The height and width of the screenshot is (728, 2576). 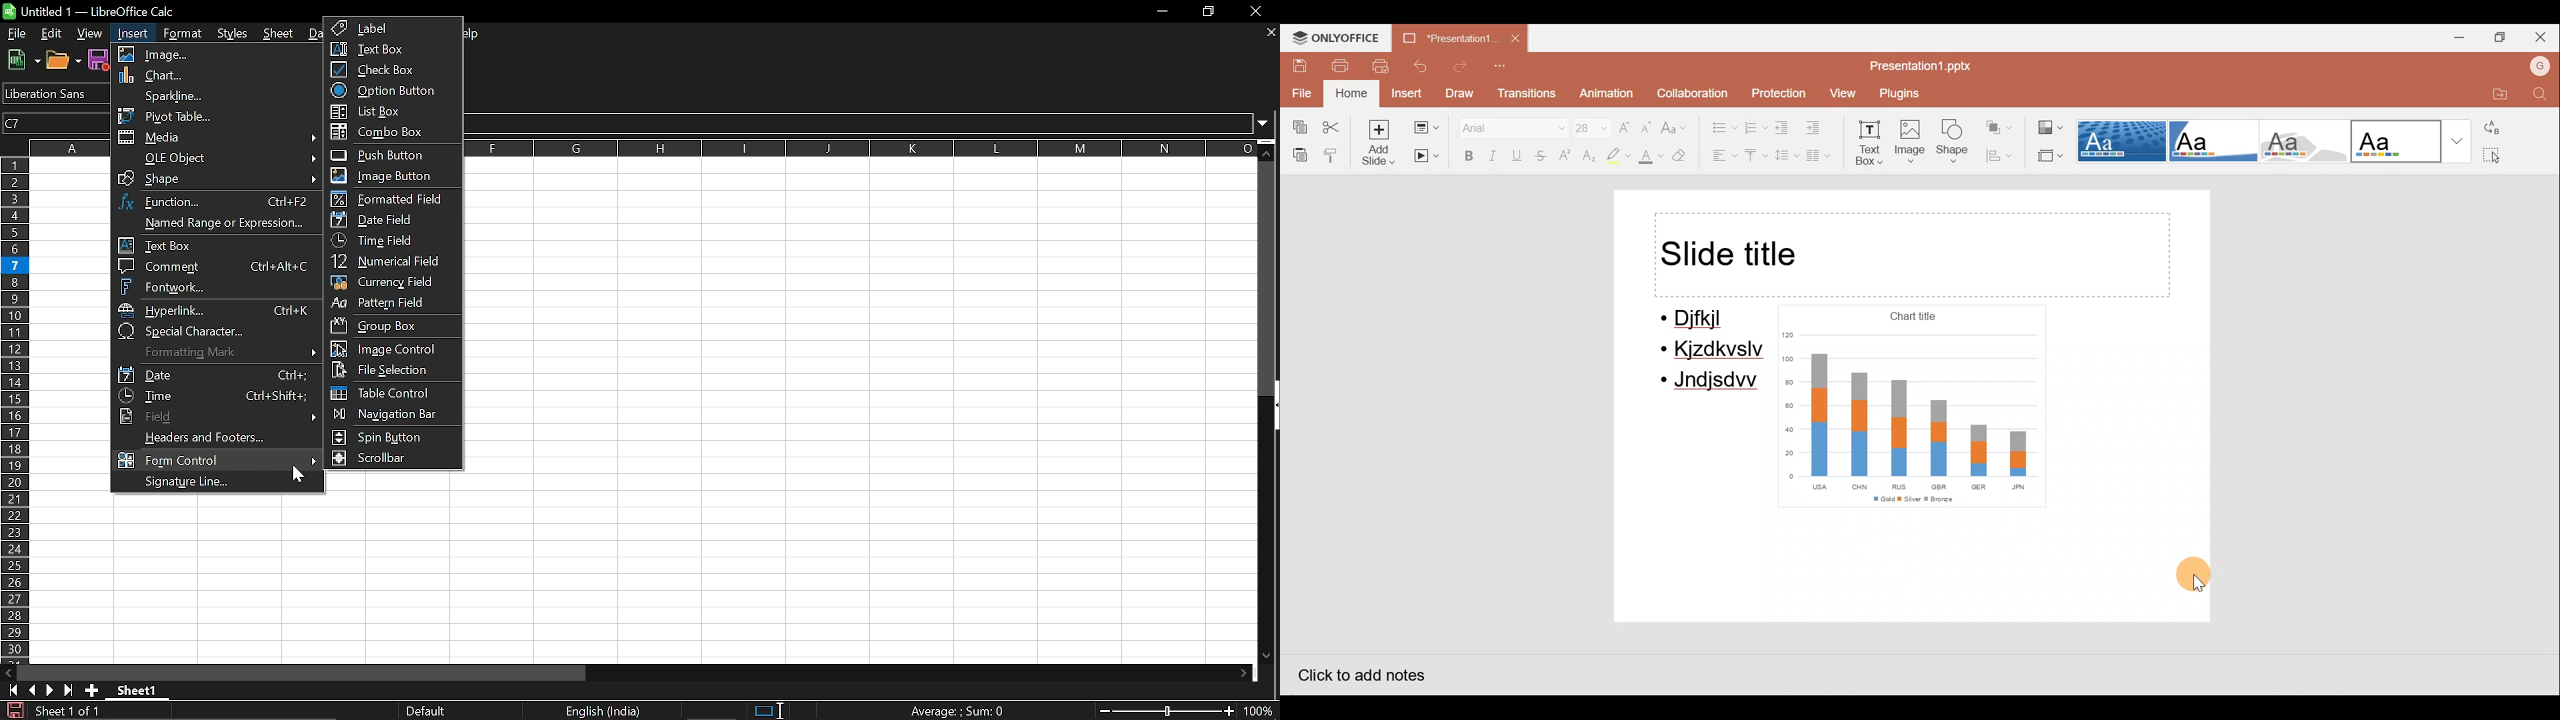 What do you see at coordinates (1919, 65) in the screenshot?
I see `Document name` at bounding box center [1919, 65].